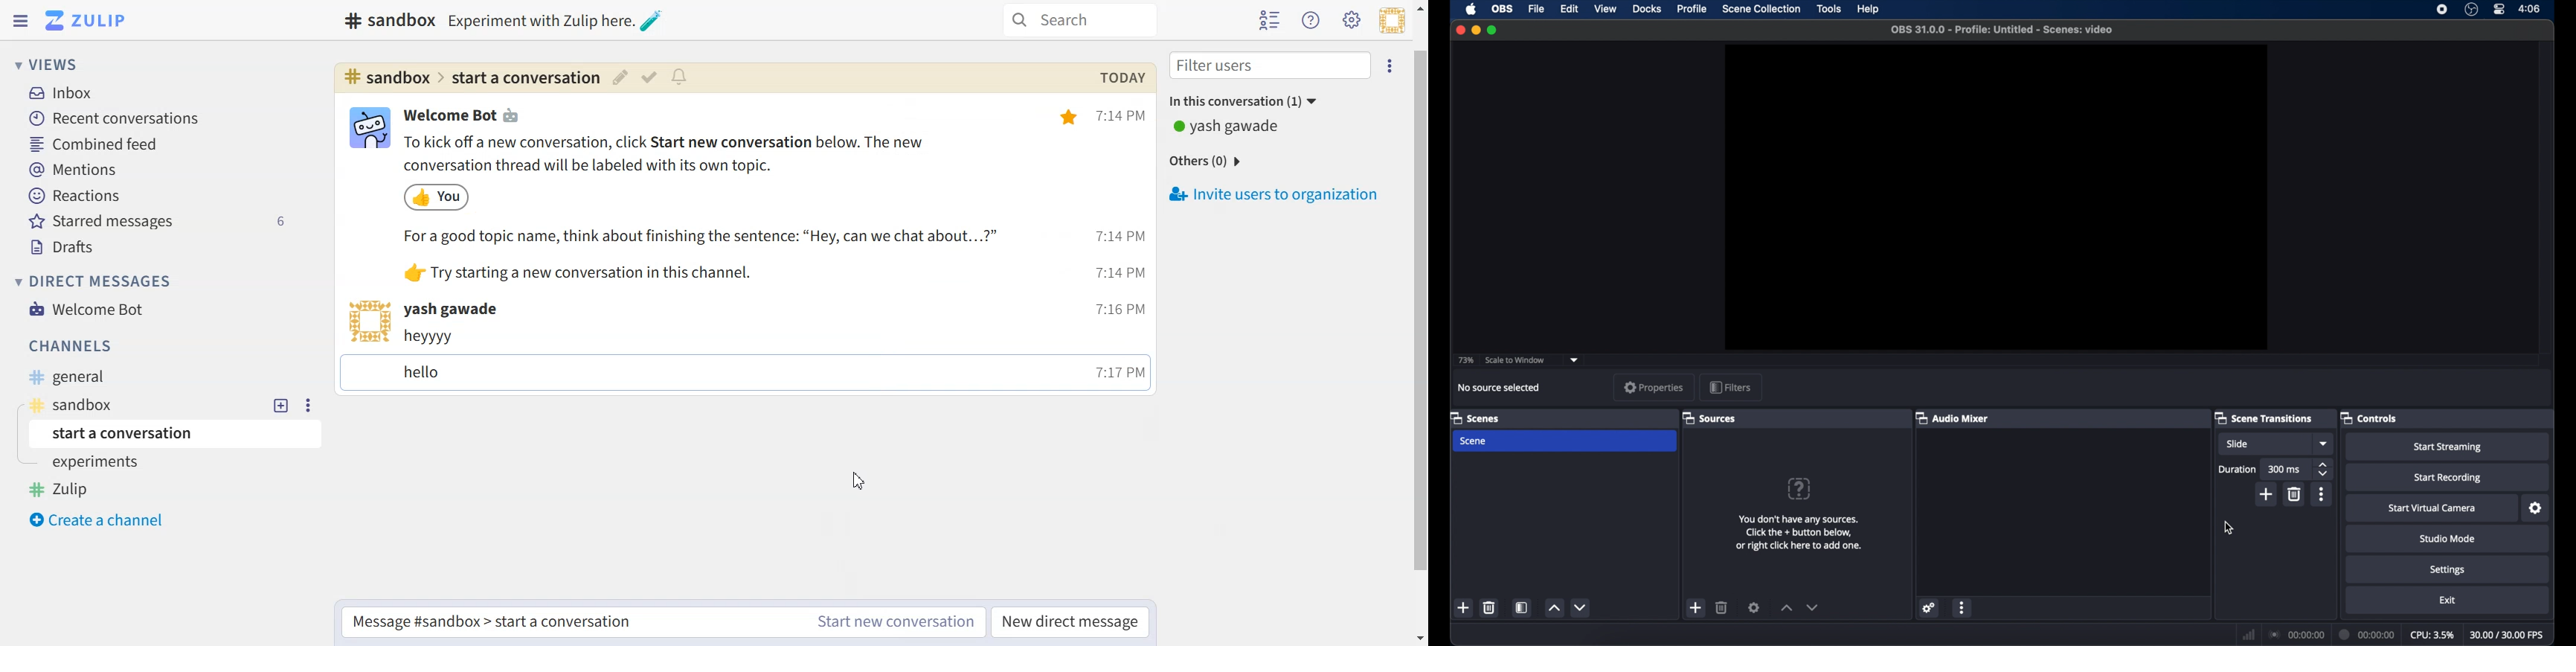 This screenshot has width=2576, height=672. What do you see at coordinates (1311, 19) in the screenshot?
I see `Help menu` at bounding box center [1311, 19].